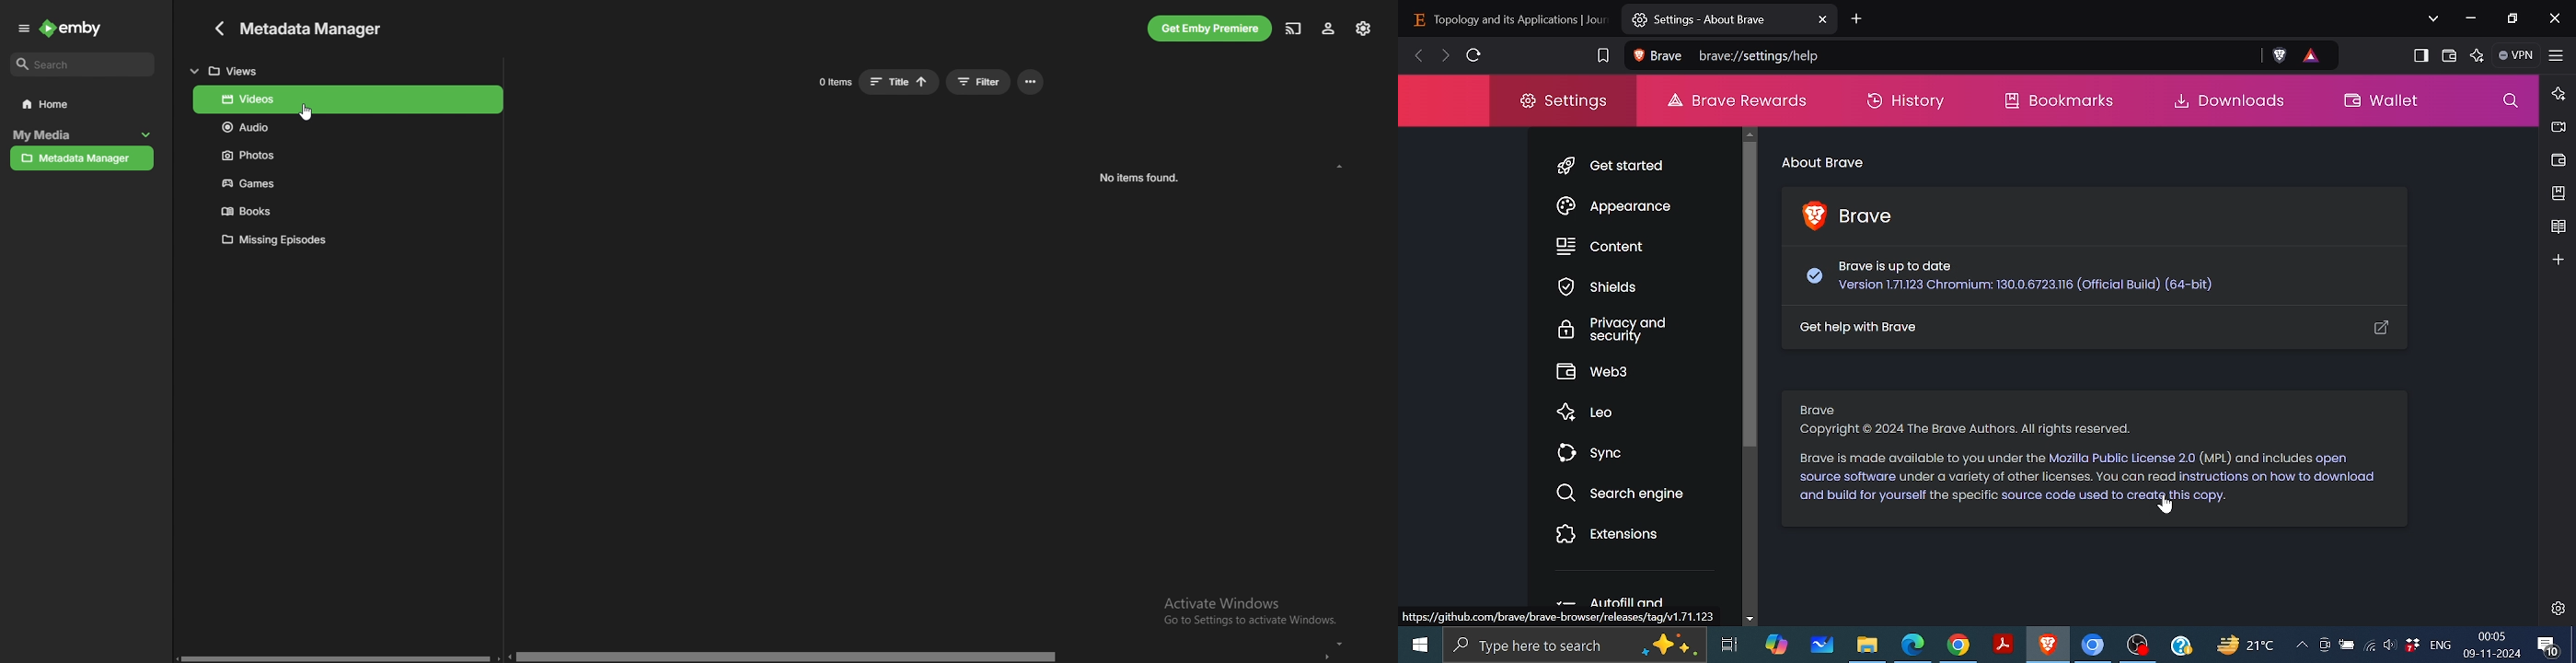 Image resolution: width=2576 pixels, height=672 pixels. I want to click on Notifications, so click(2548, 646).